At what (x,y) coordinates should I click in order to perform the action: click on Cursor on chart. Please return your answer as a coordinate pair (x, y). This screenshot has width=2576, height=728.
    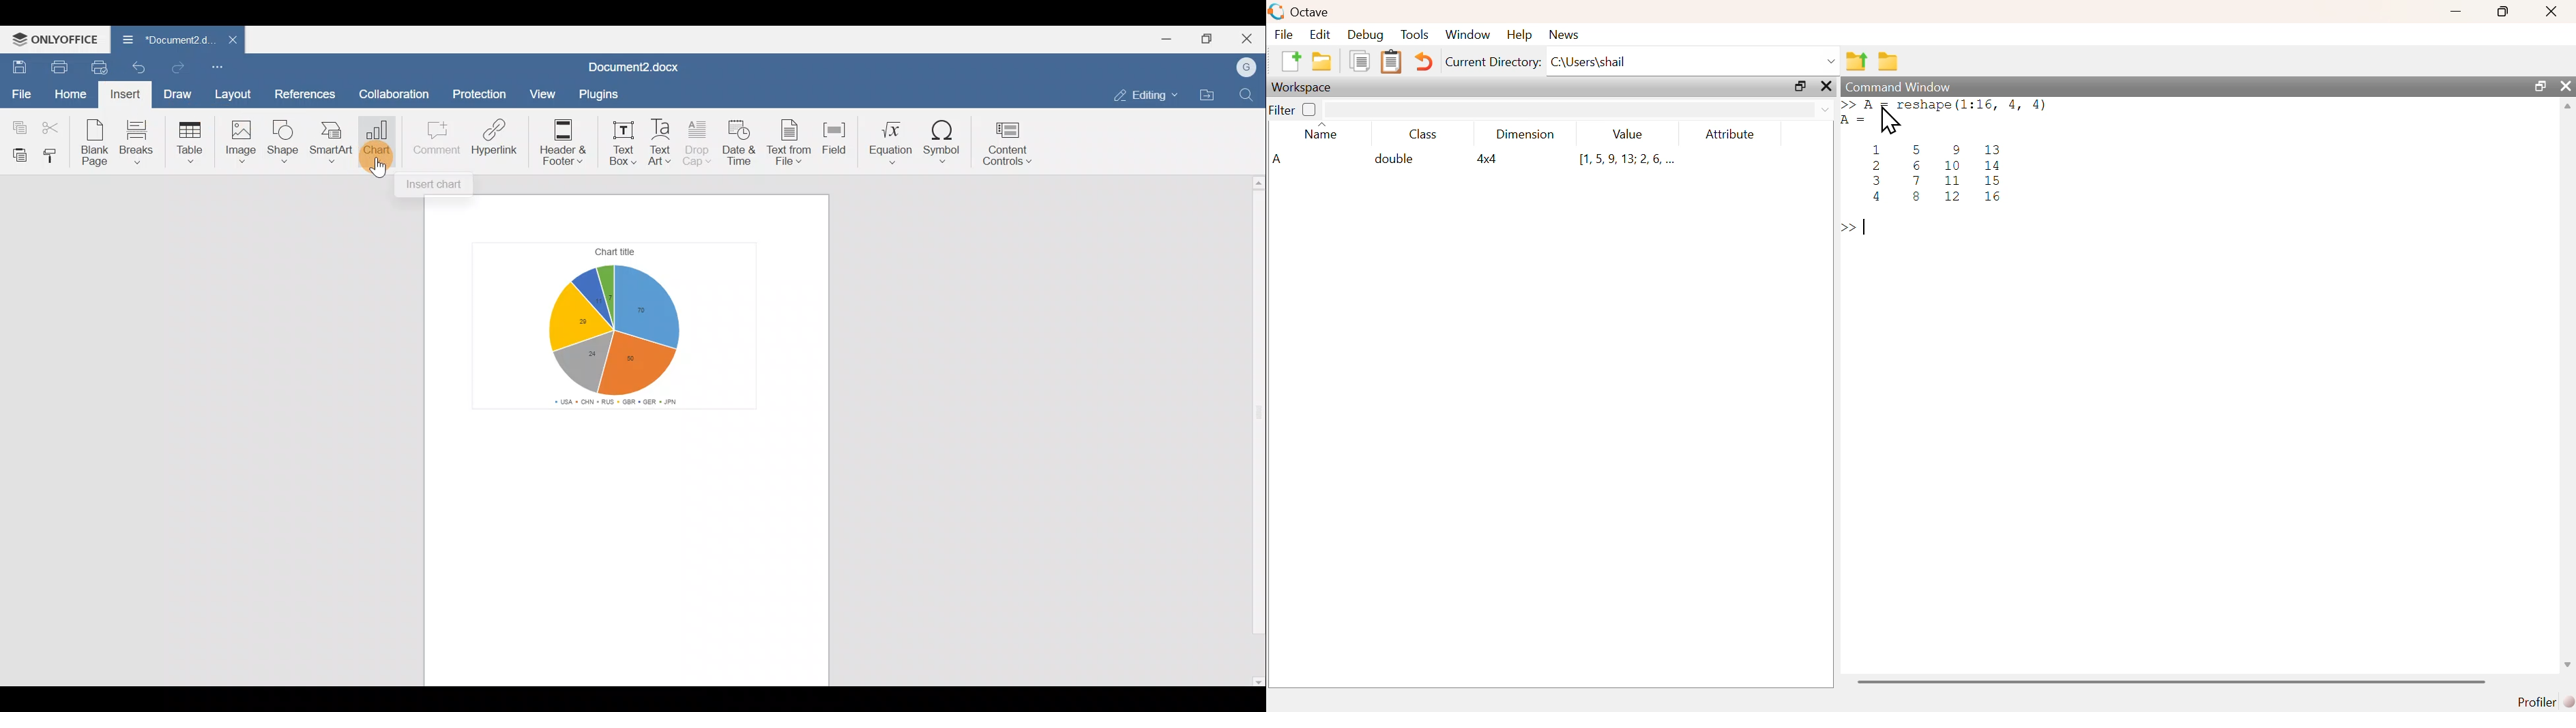
    Looking at the image, I should click on (376, 174).